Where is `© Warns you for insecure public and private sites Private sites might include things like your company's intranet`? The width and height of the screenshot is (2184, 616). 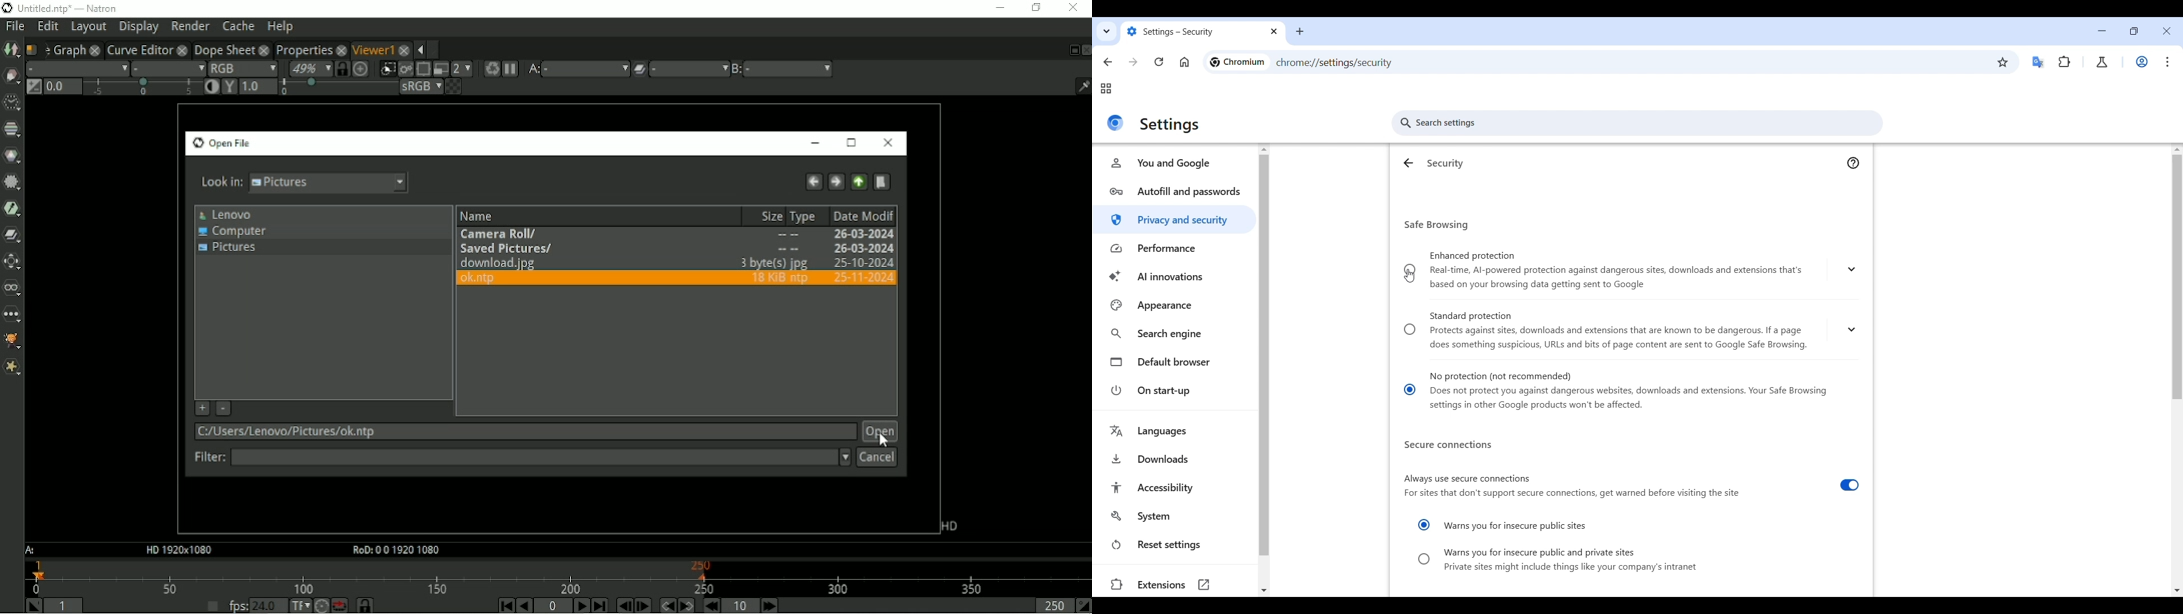
© Warns you for insecure public and private sites Private sites might include things like your company's intranet is located at coordinates (1560, 565).